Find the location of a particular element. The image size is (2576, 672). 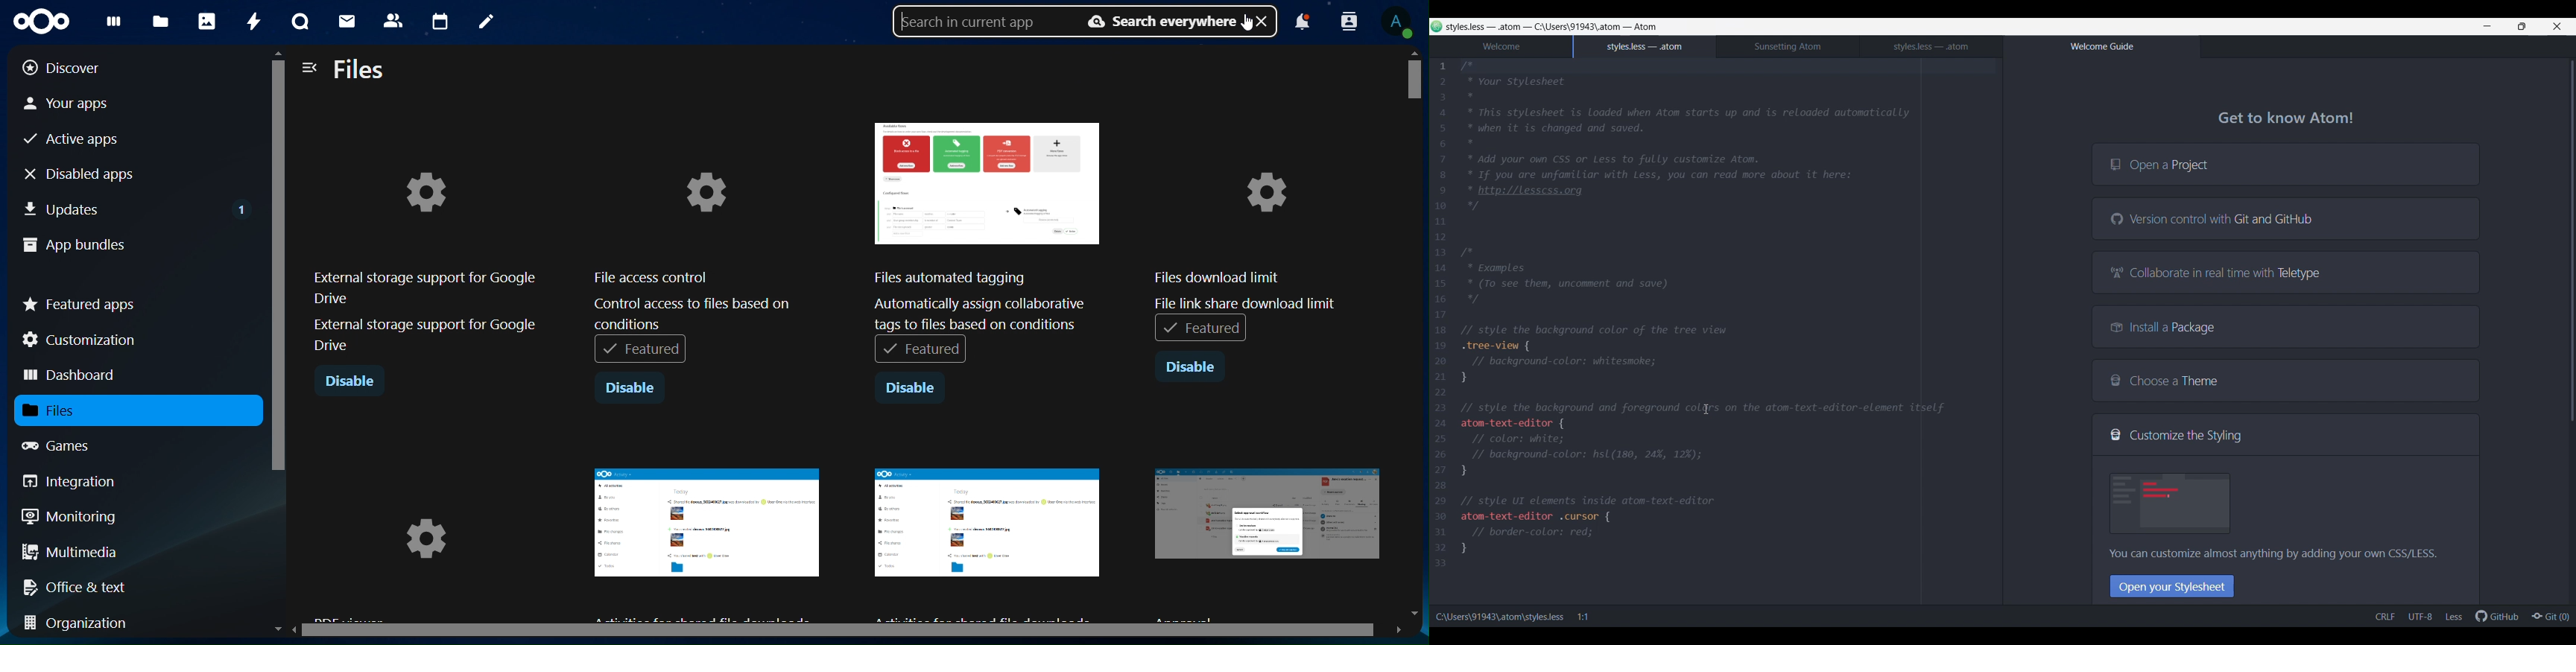

games is located at coordinates (70, 445).